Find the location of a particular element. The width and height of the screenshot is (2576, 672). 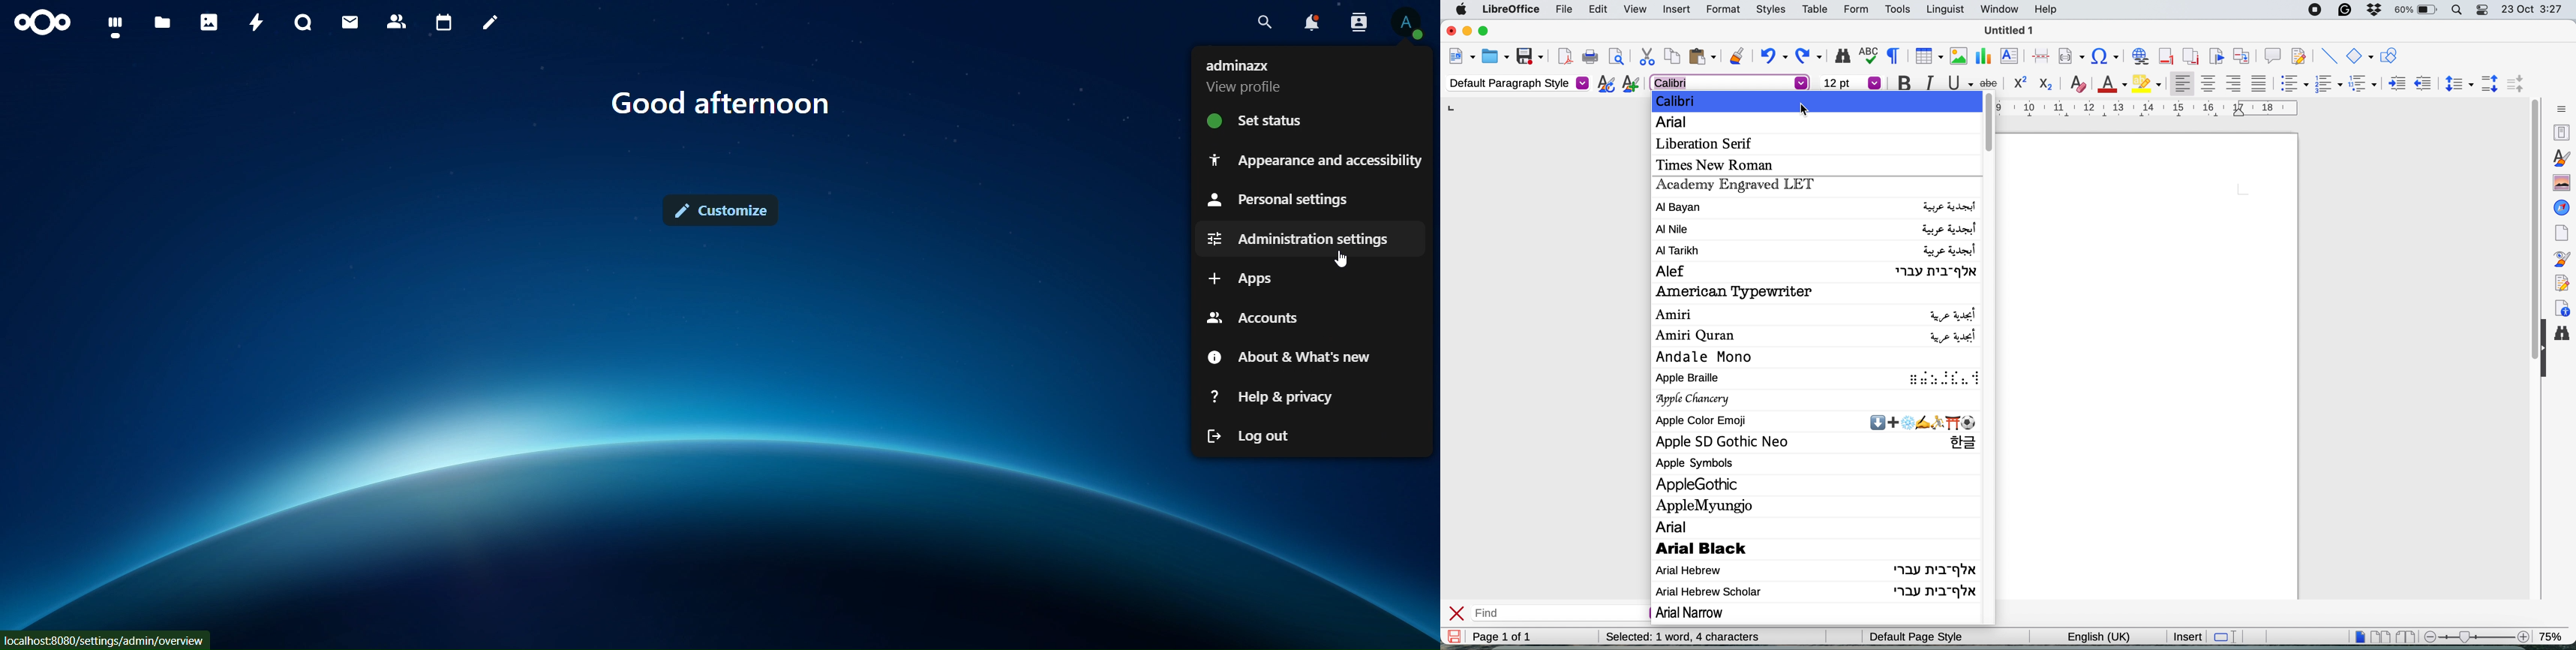

clone formatting is located at coordinates (1736, 56).